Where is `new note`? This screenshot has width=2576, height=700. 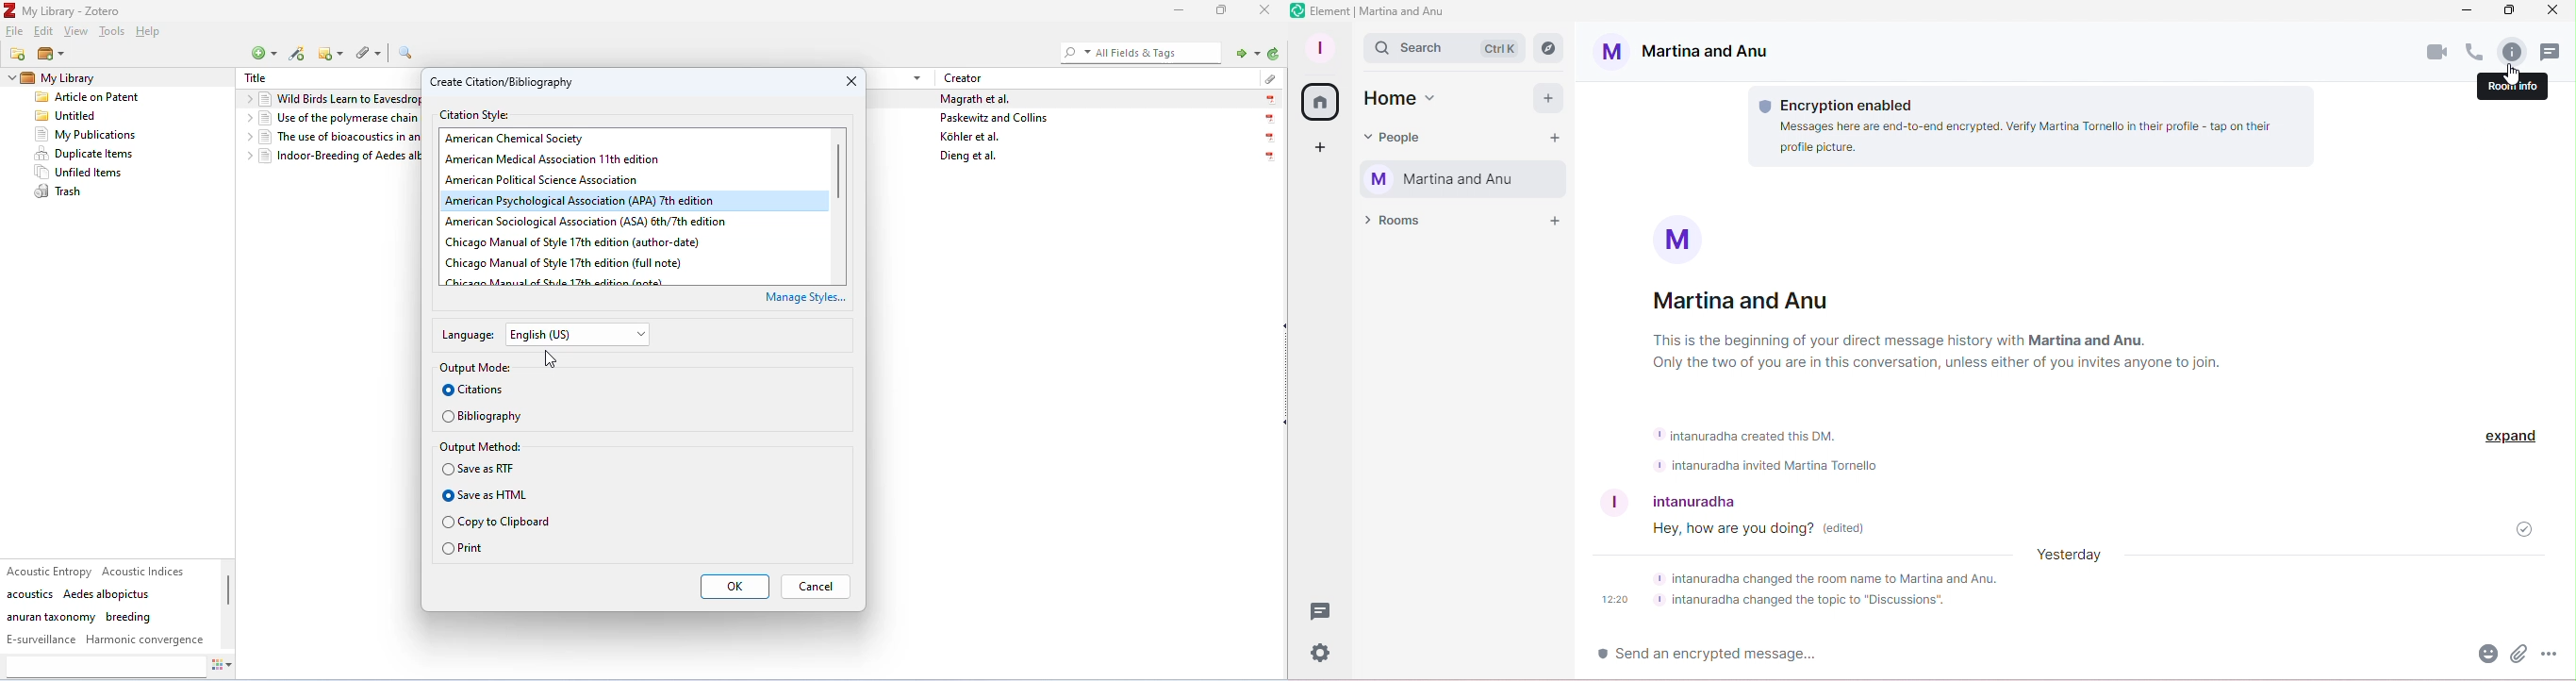 new note is located at coordinates (330, 53).